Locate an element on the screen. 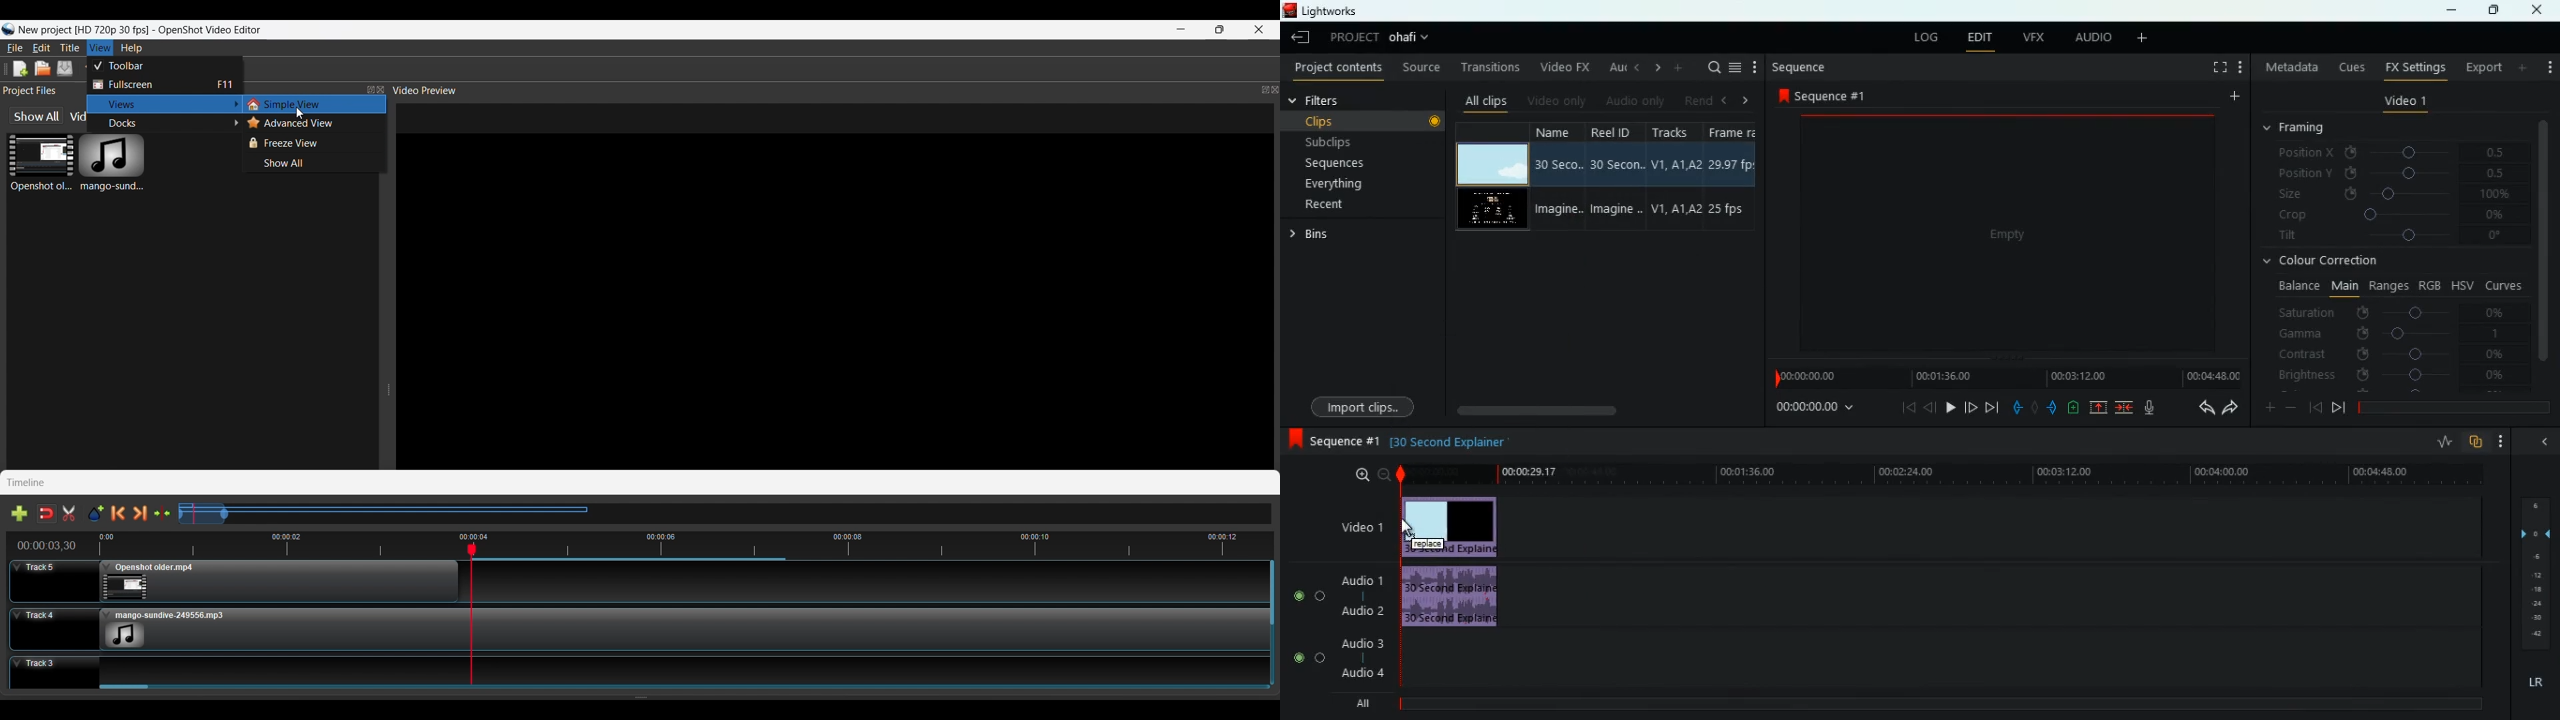 The width and height of the screenshot is (2576, 728). position y is located at coordinates (2384, 174).